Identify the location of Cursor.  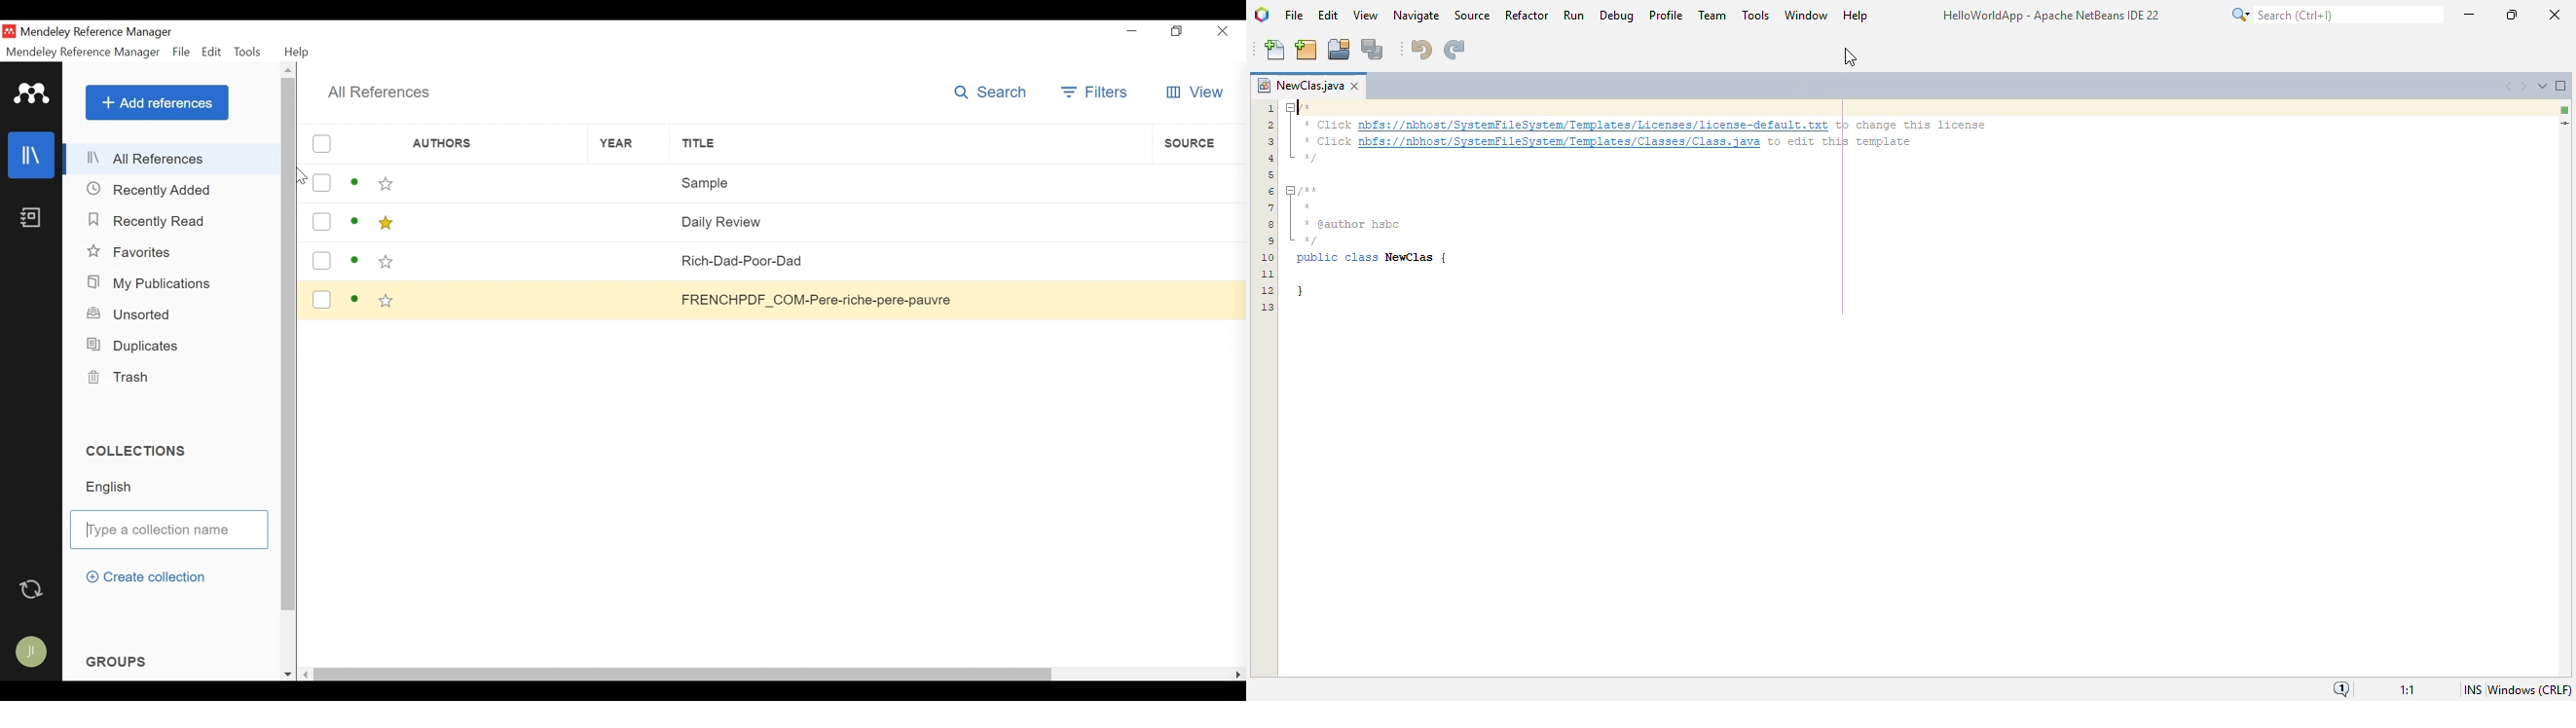
(300, 175).